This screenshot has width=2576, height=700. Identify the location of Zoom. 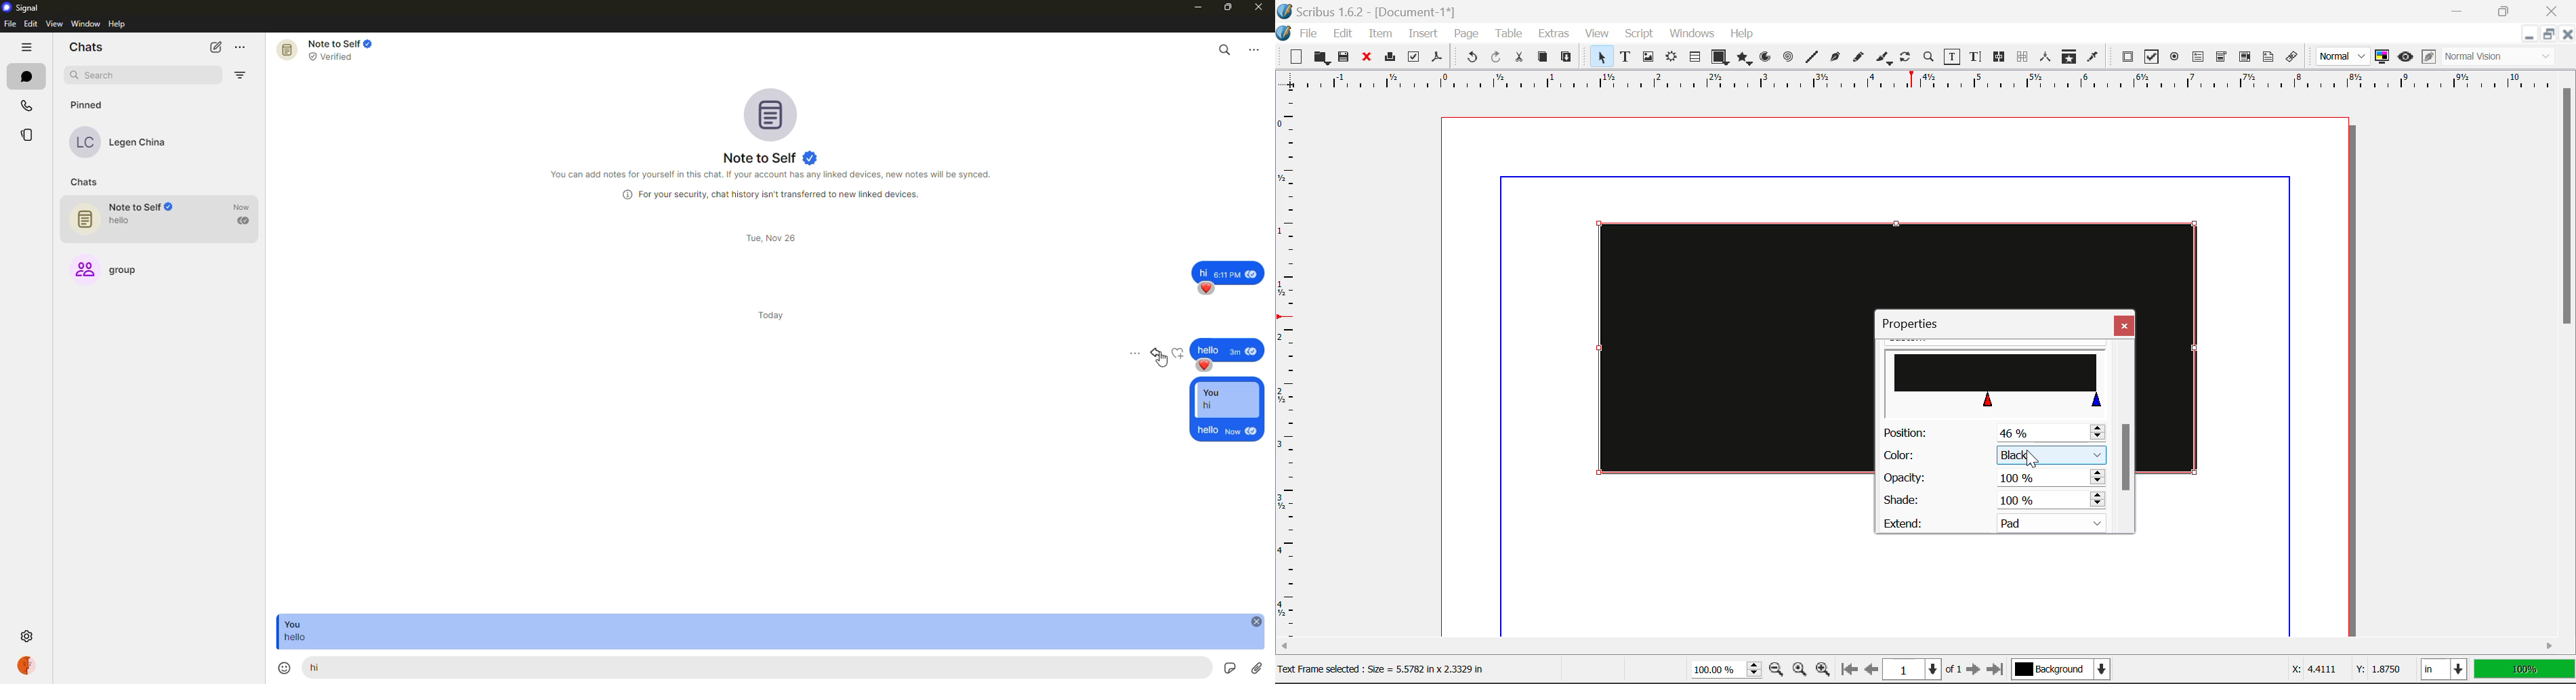
(1929, 56).